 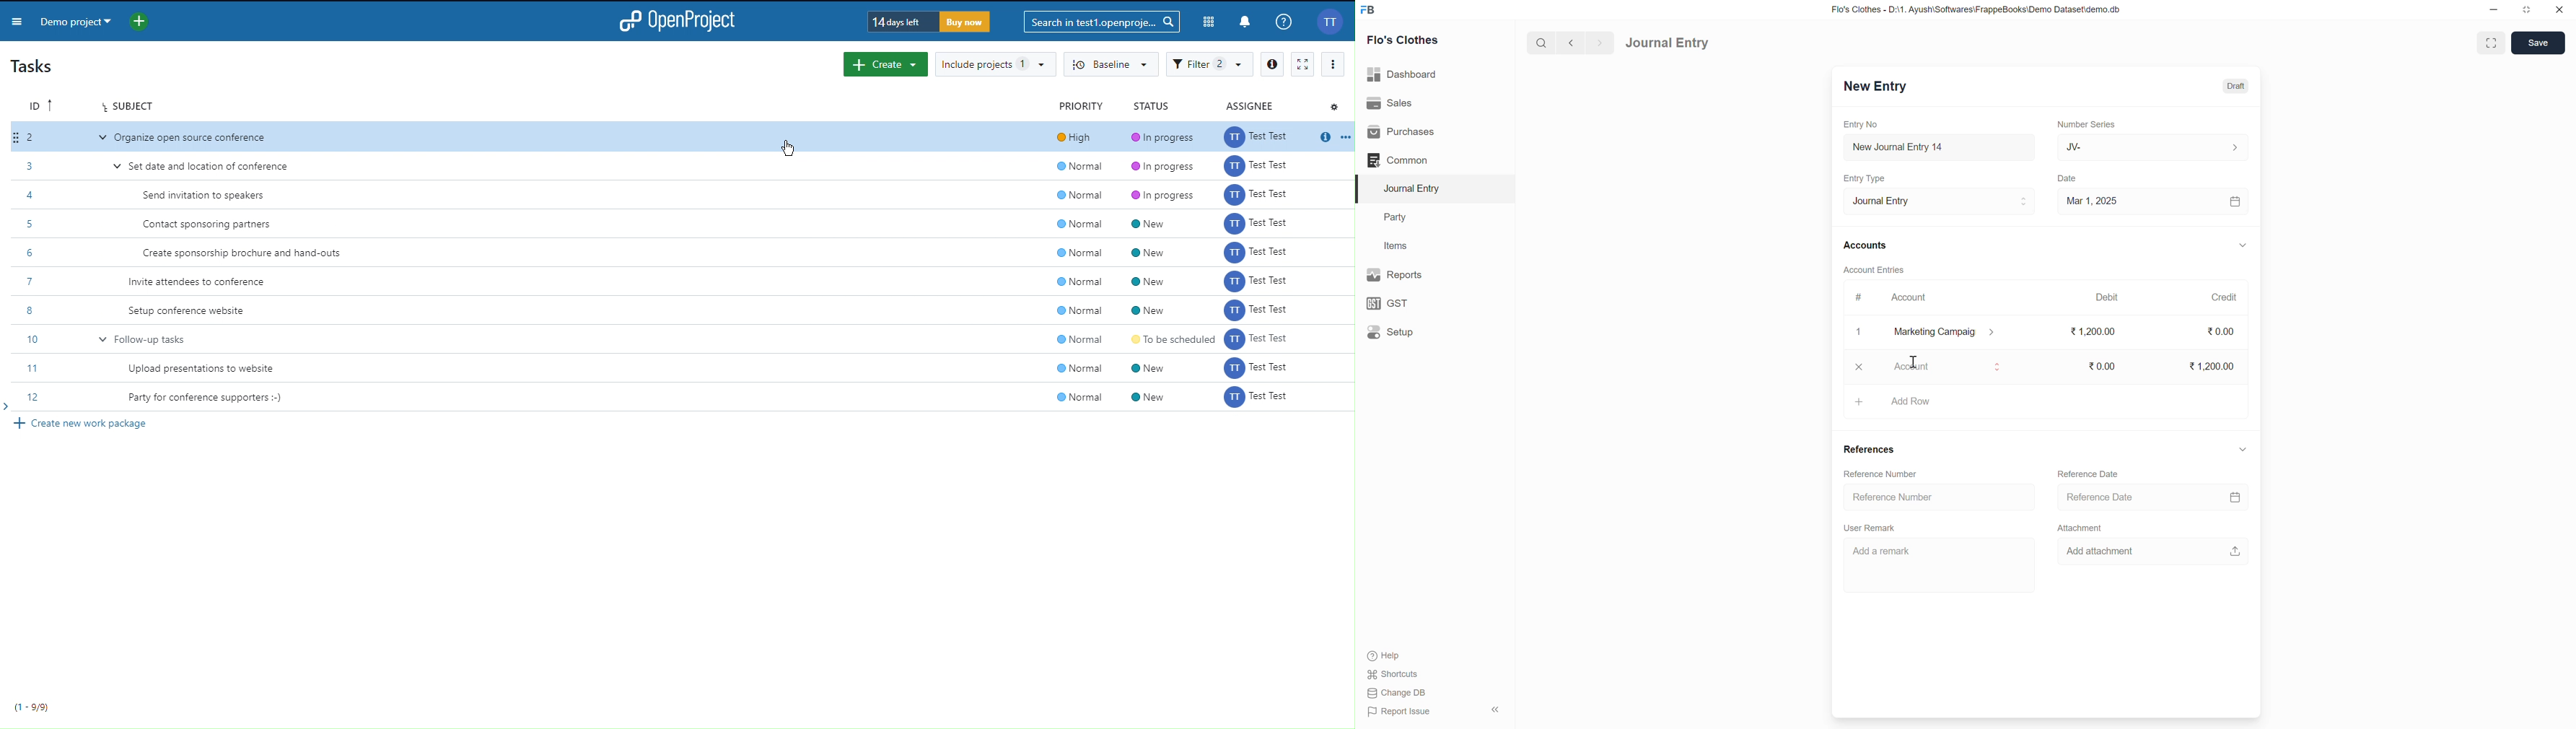 I want to click on References, so click(x=1878, y=452).